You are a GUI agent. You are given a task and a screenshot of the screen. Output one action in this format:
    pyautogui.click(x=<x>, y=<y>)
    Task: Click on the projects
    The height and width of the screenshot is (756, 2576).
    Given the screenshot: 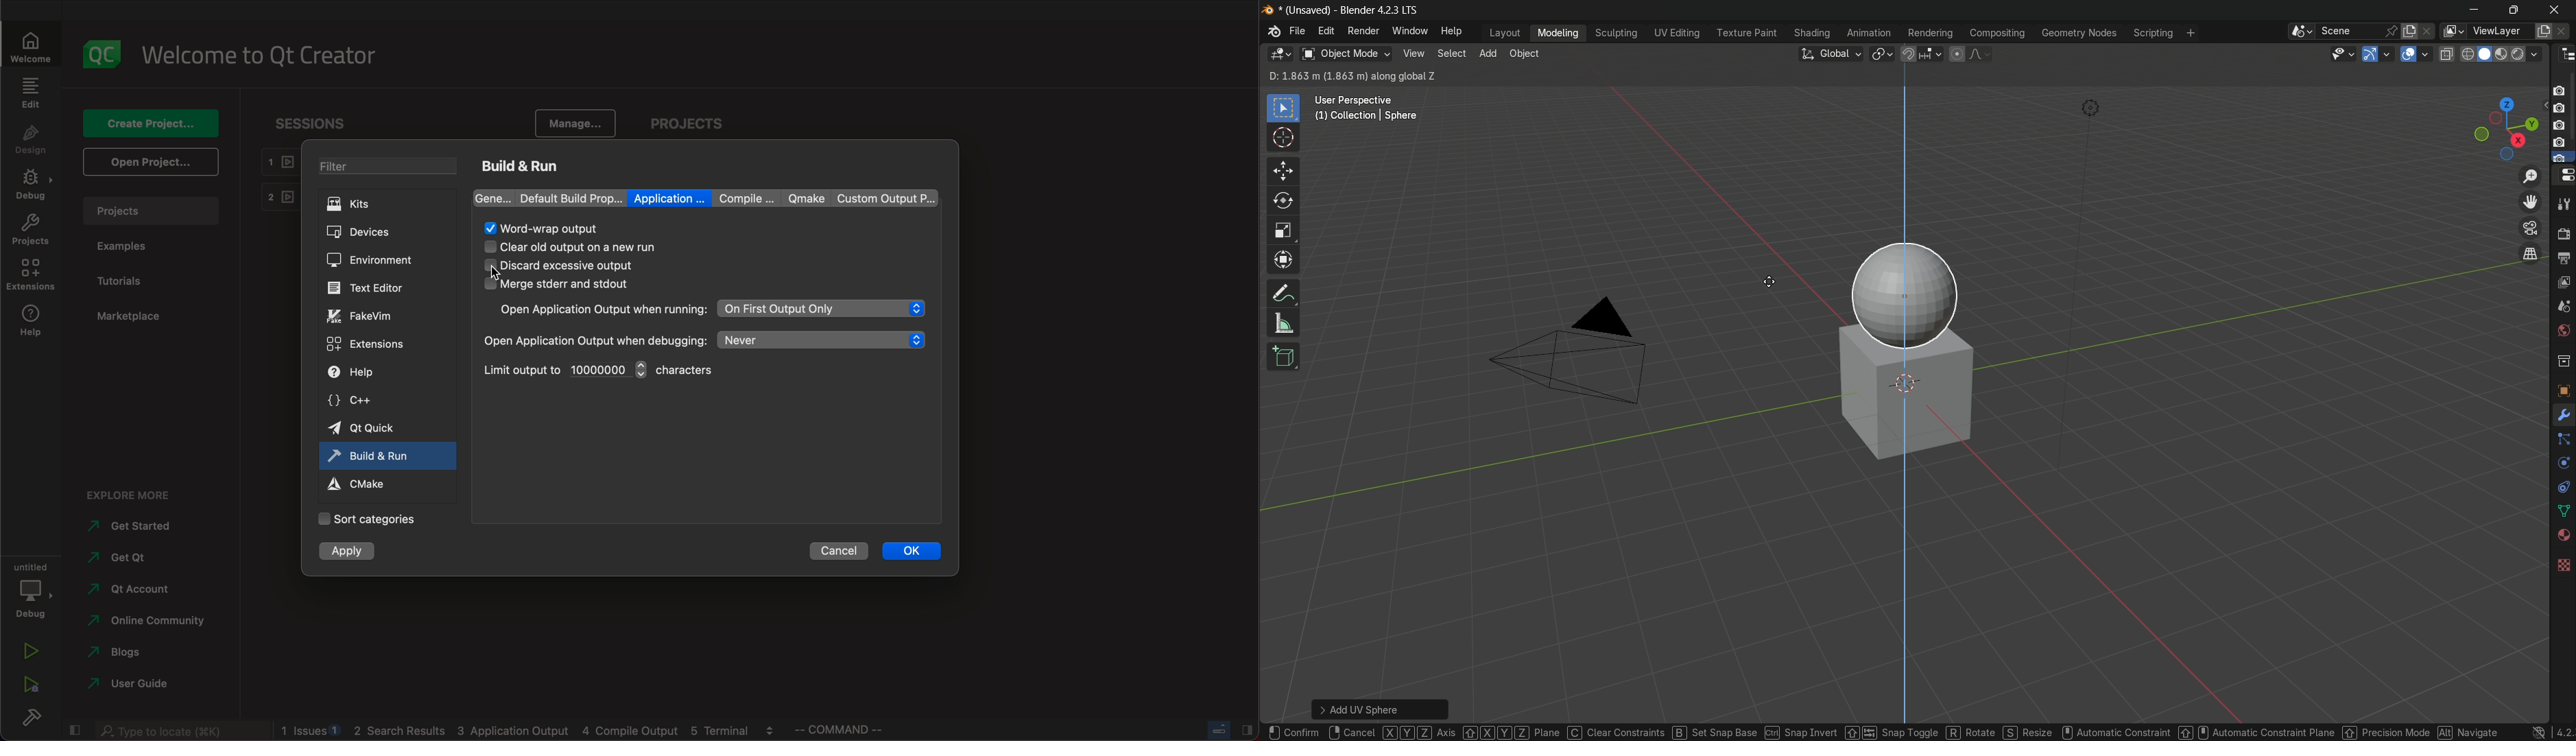 What is the action you would take?
    pyautogui.click(x=30, y=231)
    